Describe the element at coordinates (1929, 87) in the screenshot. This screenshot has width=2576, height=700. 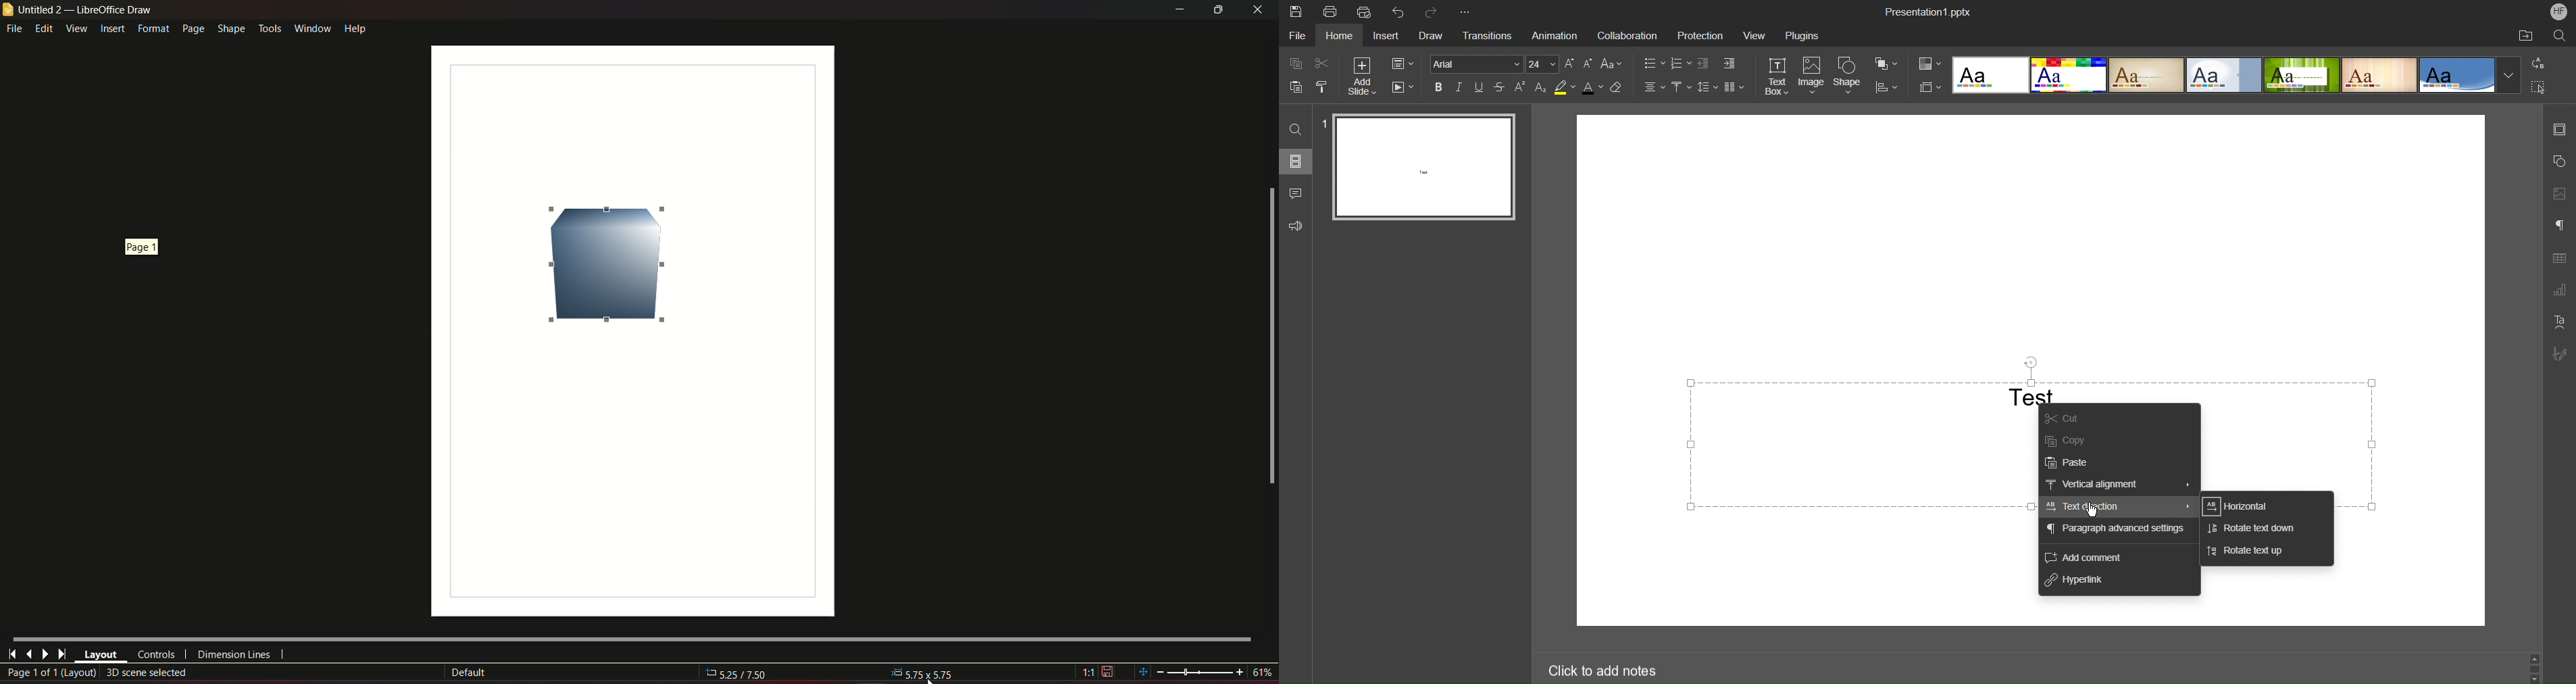
I see `Size Settings` at that location.